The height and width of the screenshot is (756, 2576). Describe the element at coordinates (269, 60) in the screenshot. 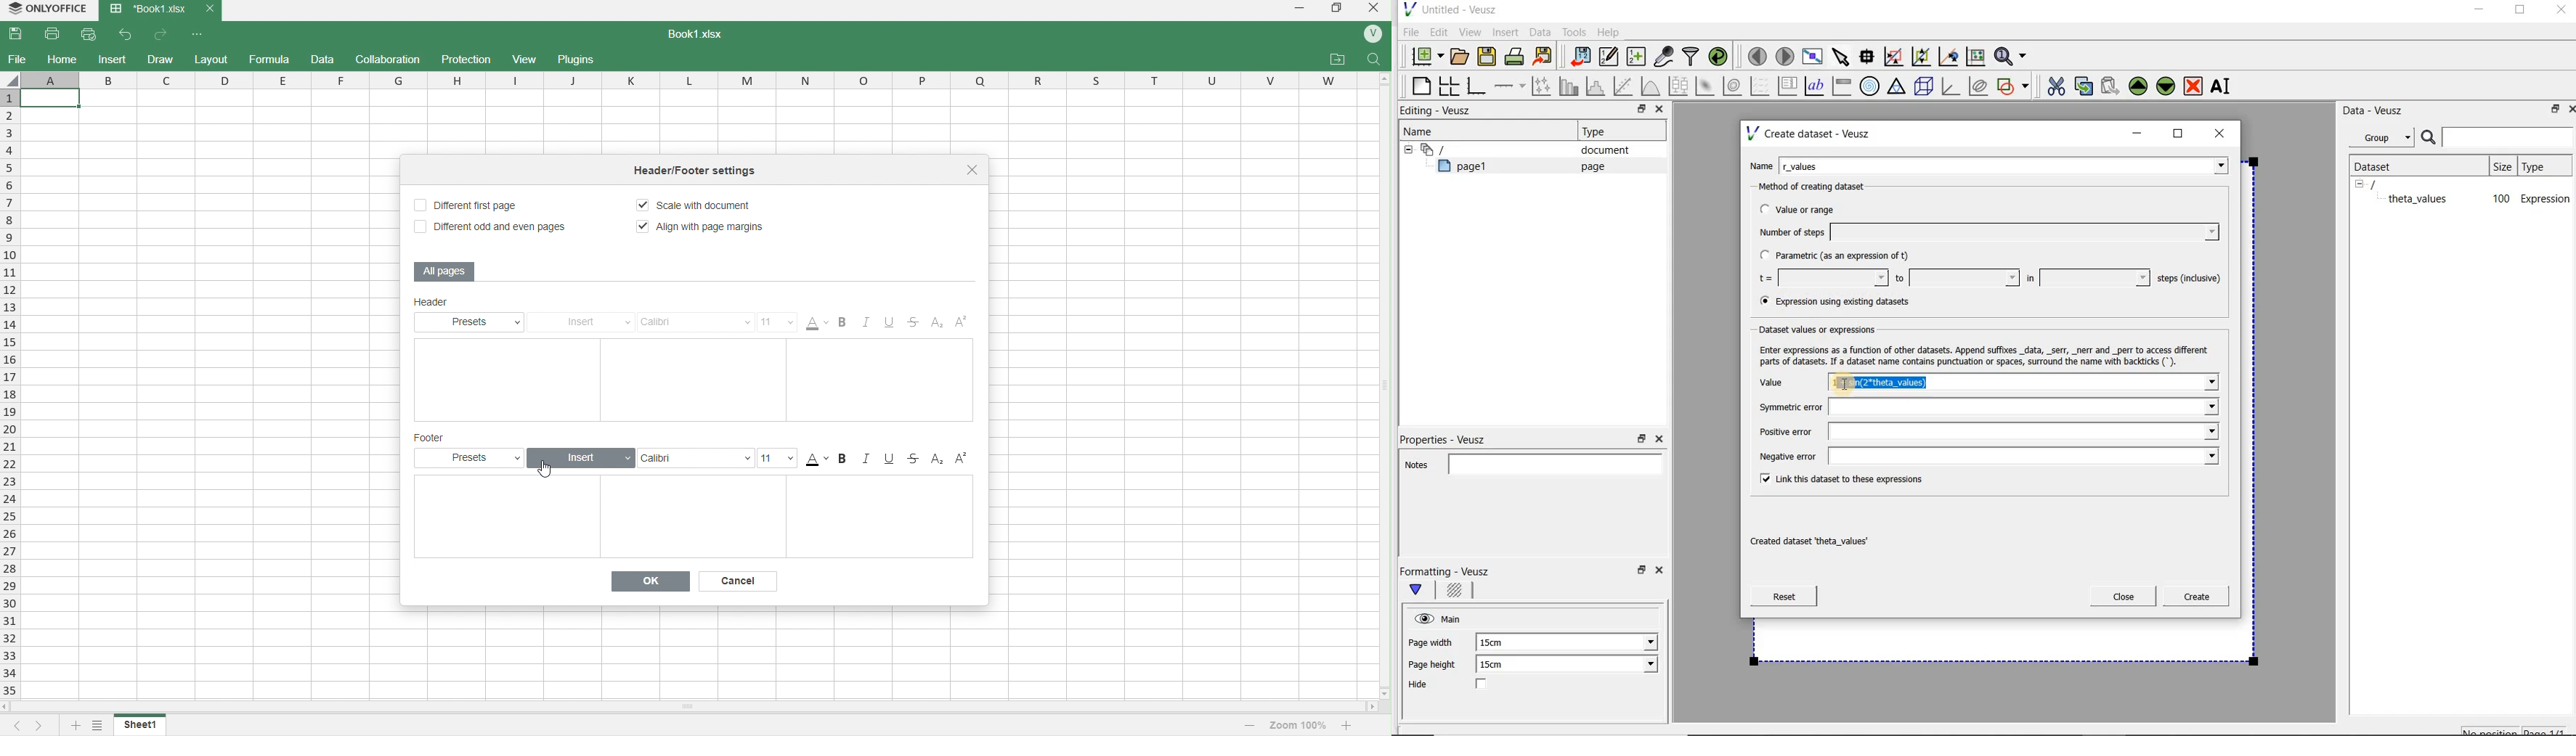

I see `formula` at that location.